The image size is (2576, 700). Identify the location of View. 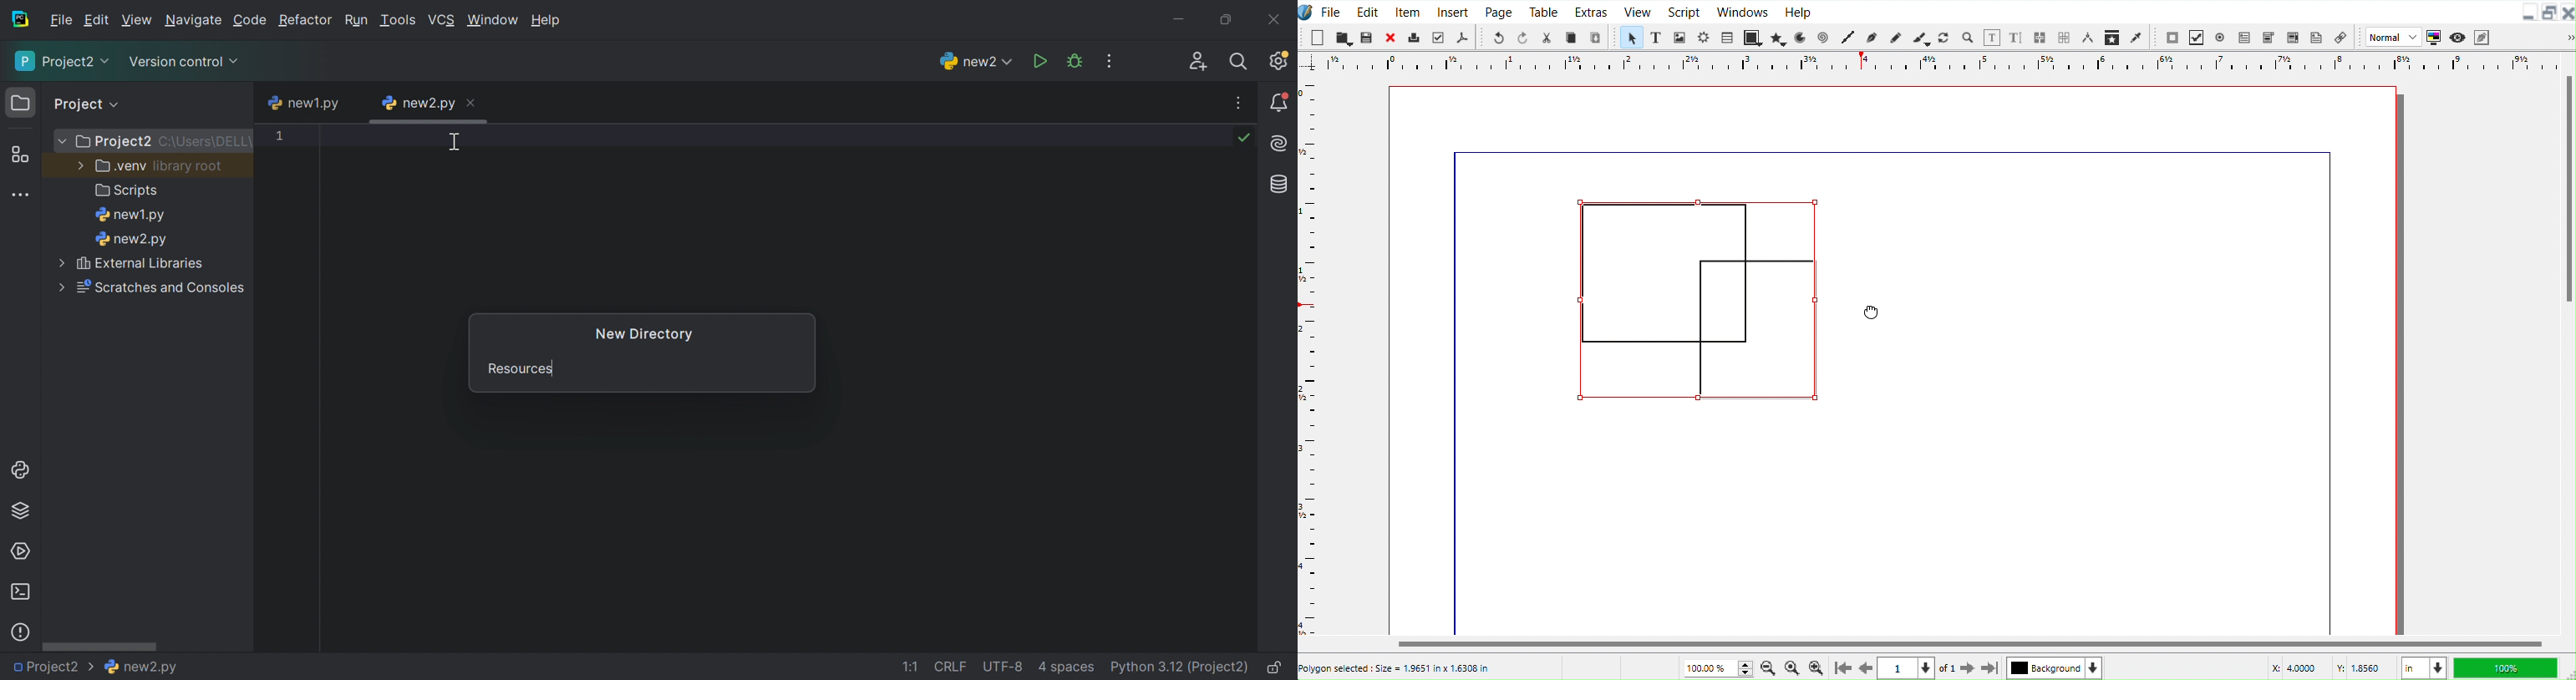
(1636, 11).